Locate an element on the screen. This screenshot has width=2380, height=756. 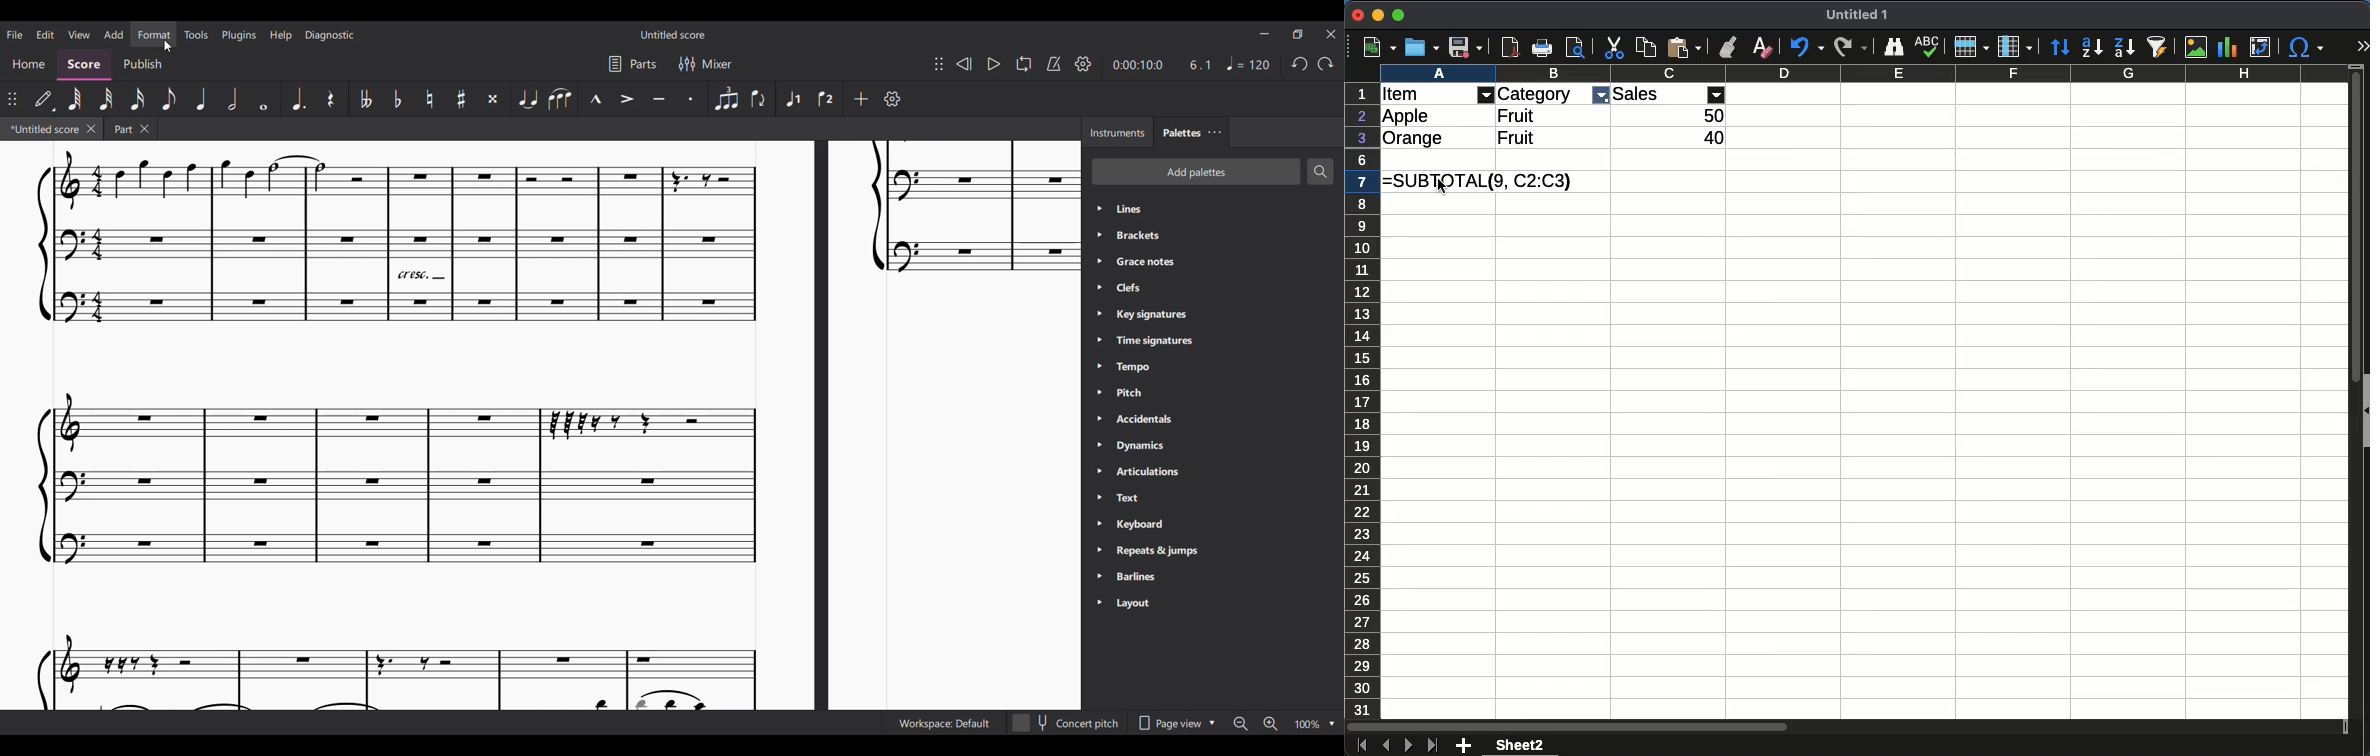
print is located at coordinates (1575, 46).